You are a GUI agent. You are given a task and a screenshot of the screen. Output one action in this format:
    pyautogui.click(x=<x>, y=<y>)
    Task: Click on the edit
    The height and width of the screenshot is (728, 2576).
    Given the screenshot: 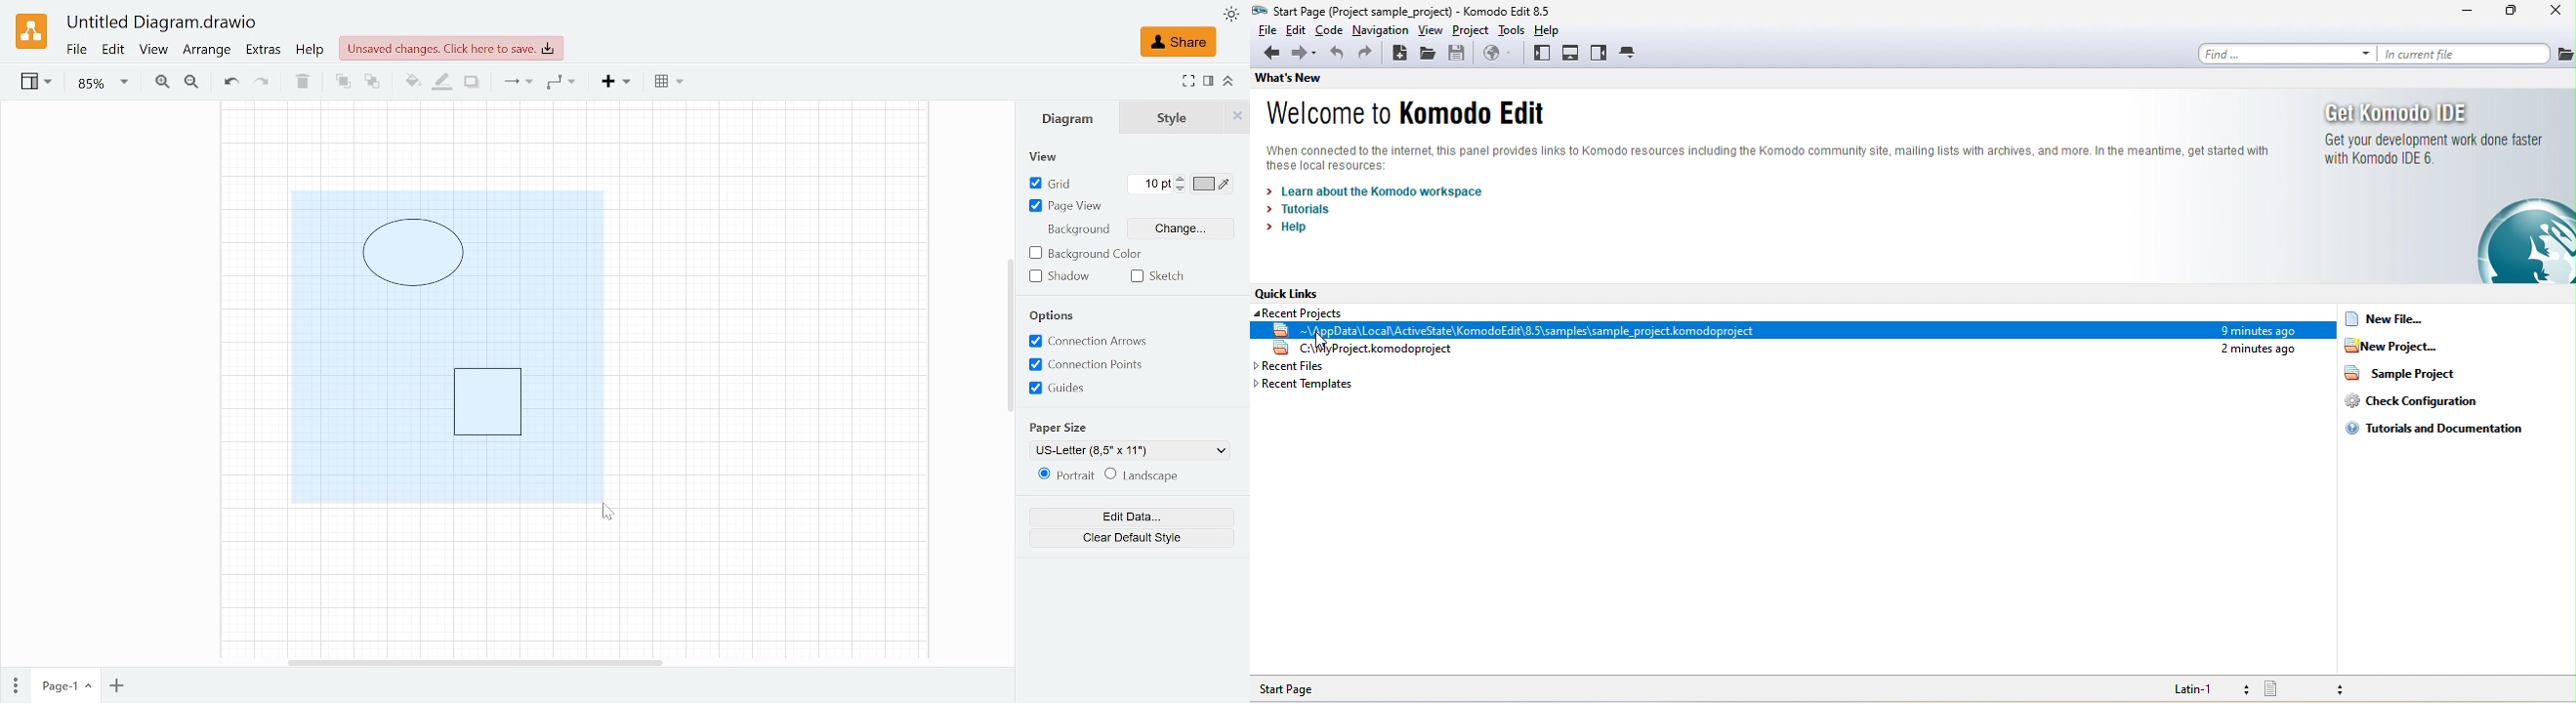 What is the action you would take?
    pyautogui.click(x=1298, y=31)
    